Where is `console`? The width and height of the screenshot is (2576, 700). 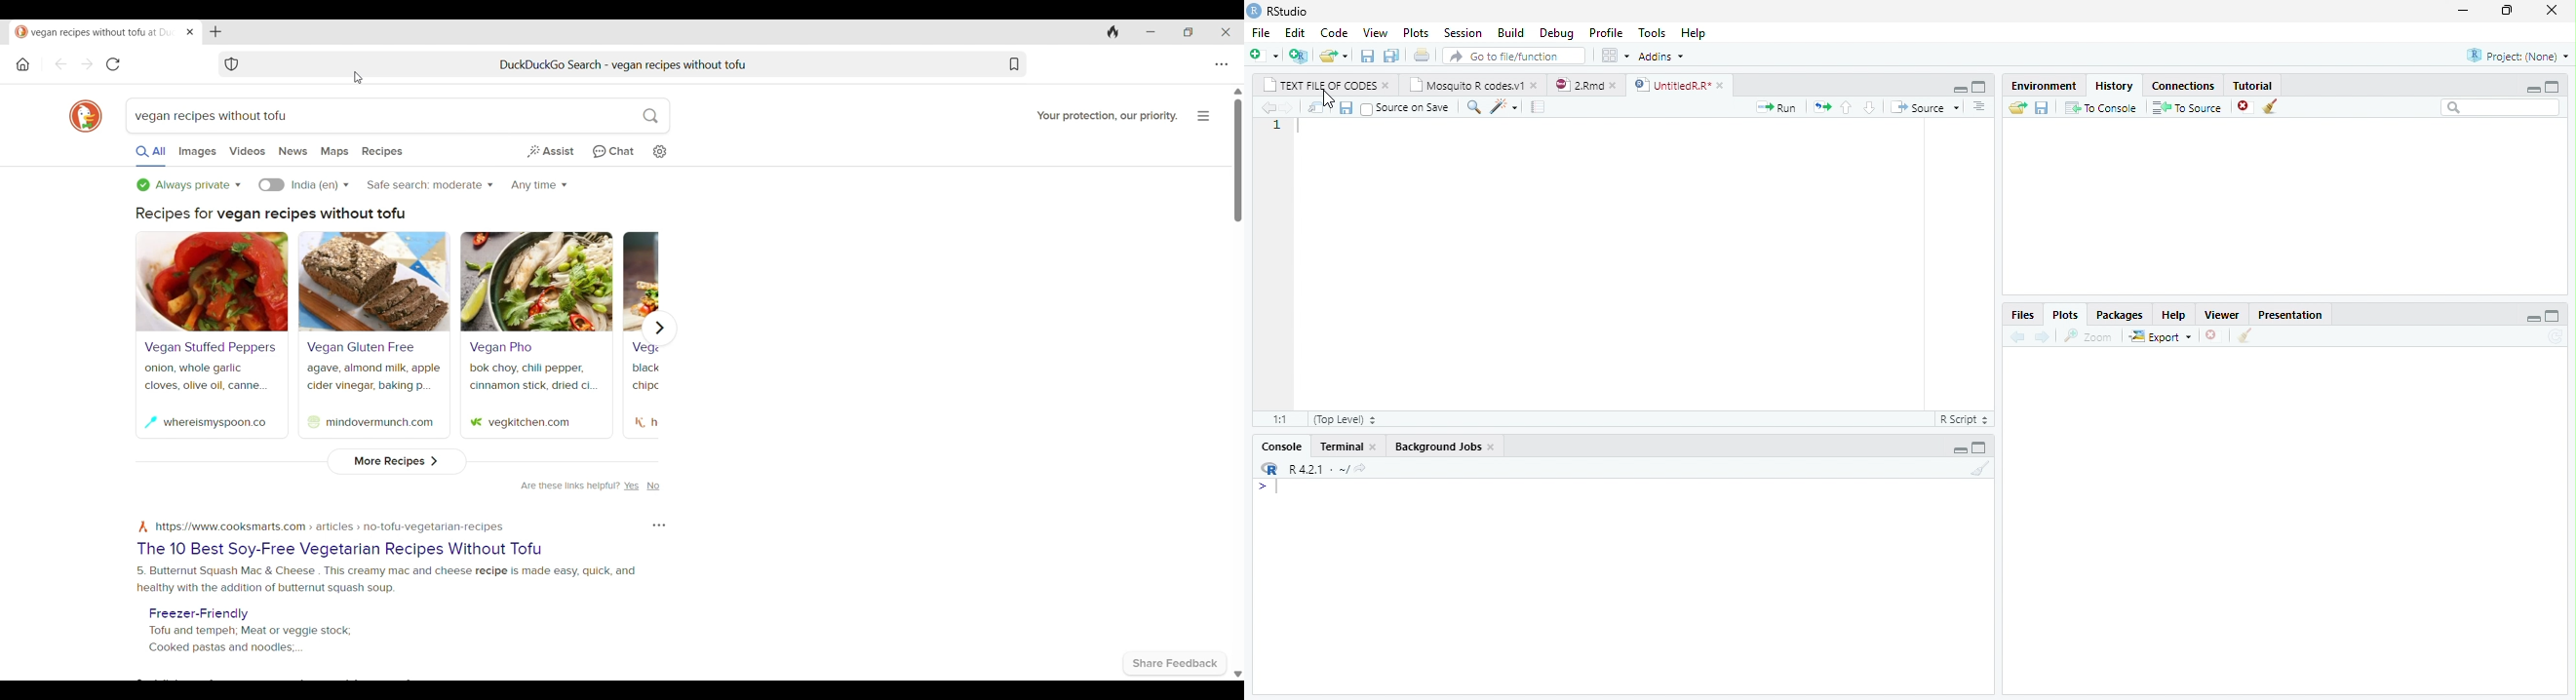 console is located at coordinates (1281, 447).